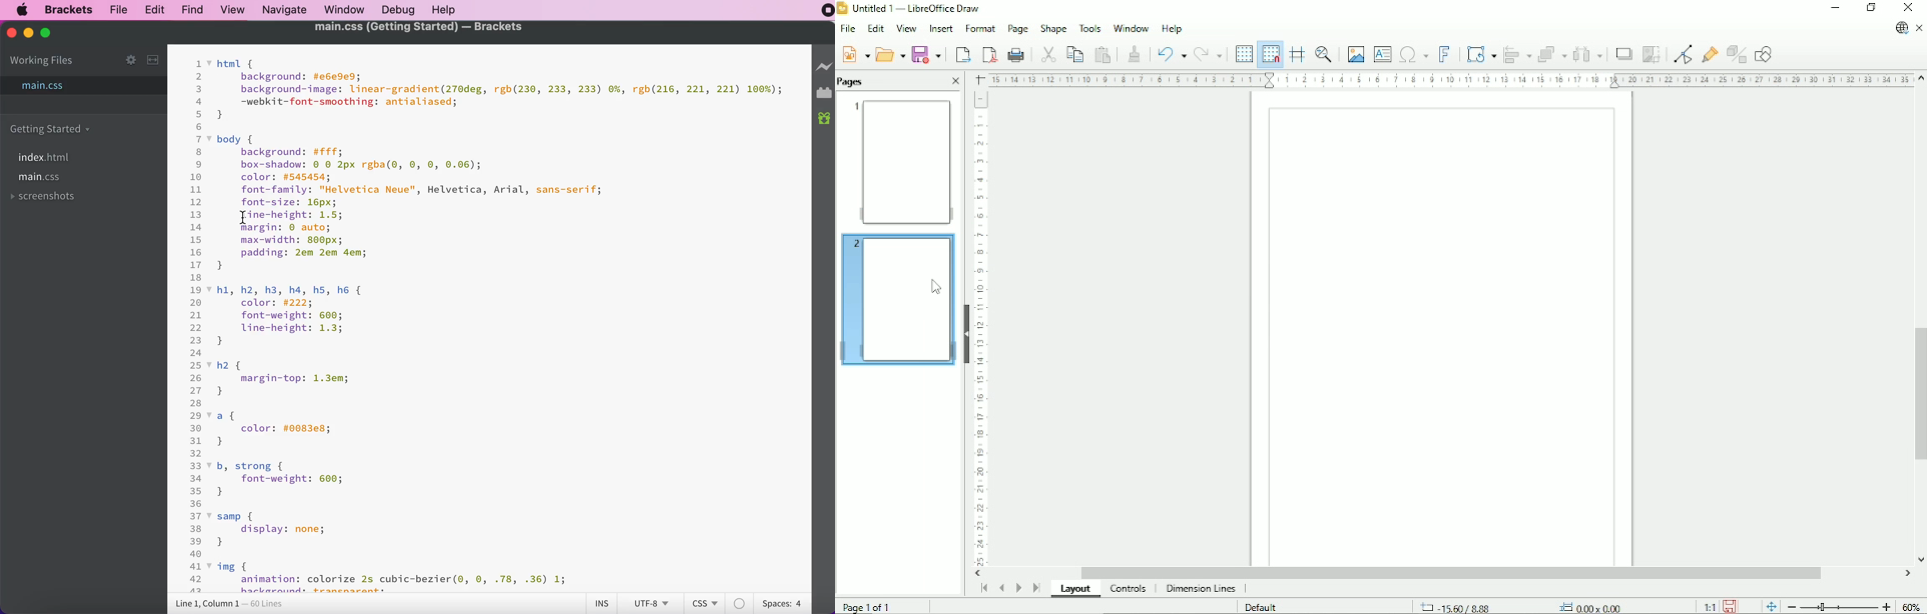 The height and width of the screenshot is (616, 1932). What do you see at coordinates (209, 415) in the screenshot?
I see `code fold` at bounding box center [209, 415].